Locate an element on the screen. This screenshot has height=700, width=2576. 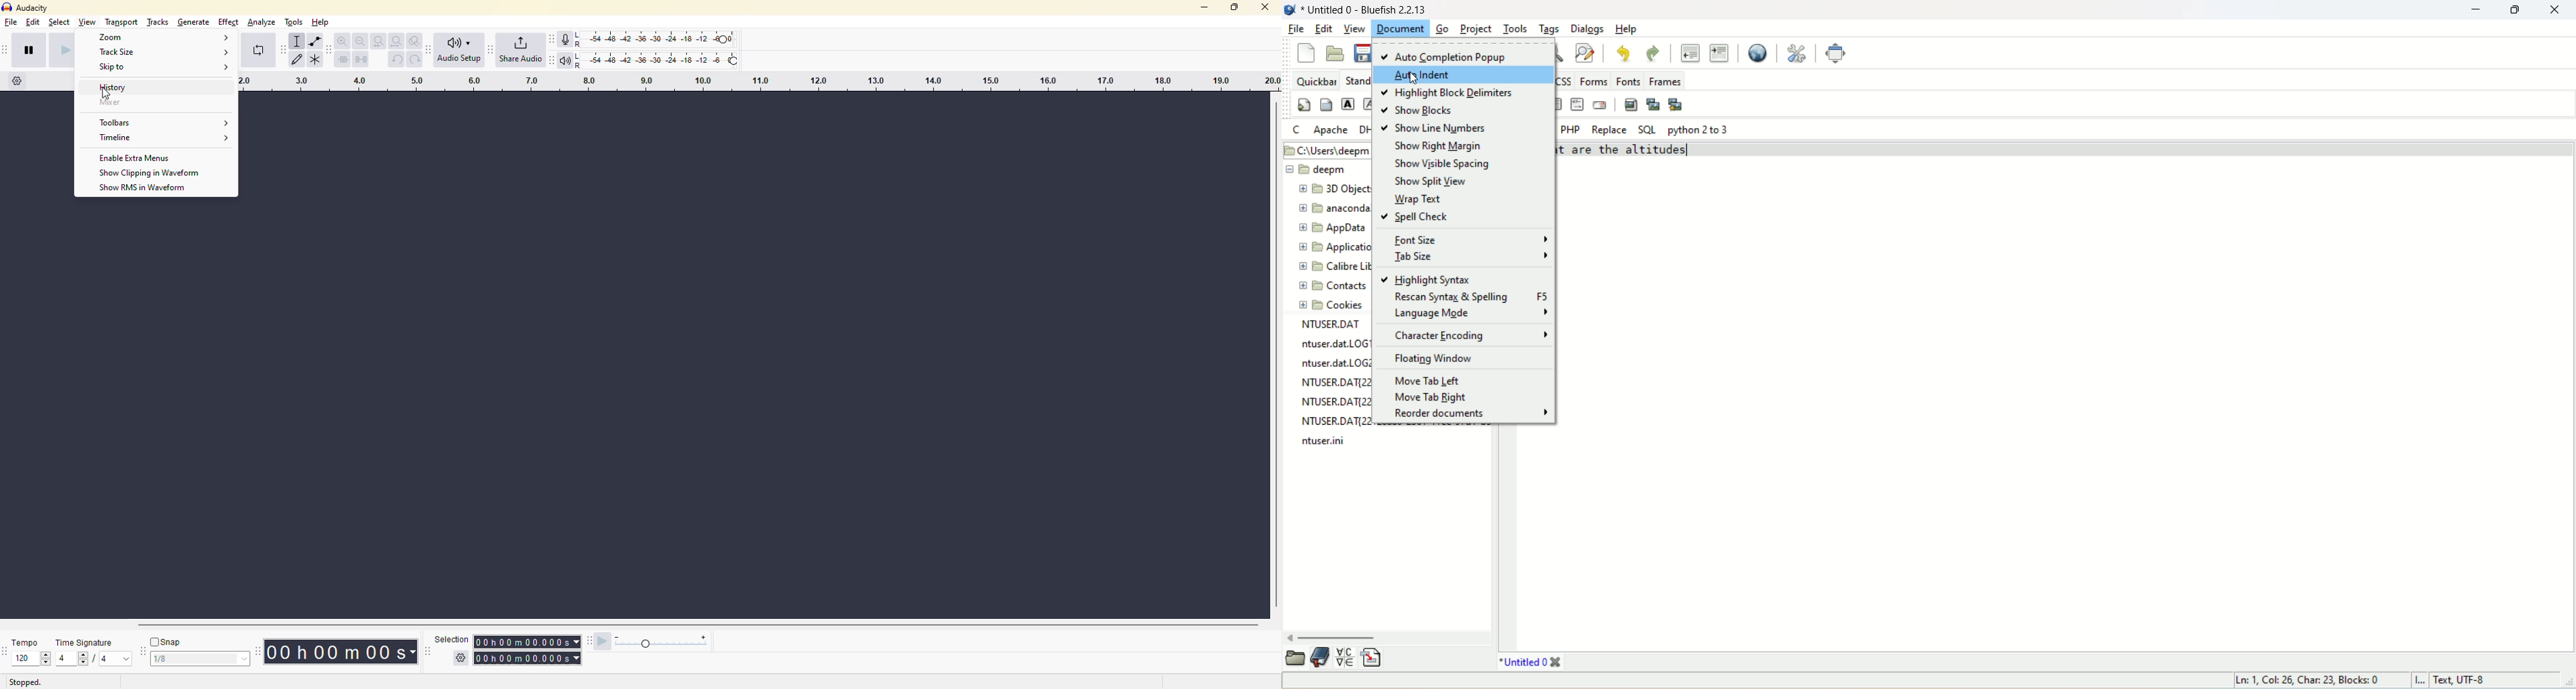
playback meter is located at coordinates (569, 59).